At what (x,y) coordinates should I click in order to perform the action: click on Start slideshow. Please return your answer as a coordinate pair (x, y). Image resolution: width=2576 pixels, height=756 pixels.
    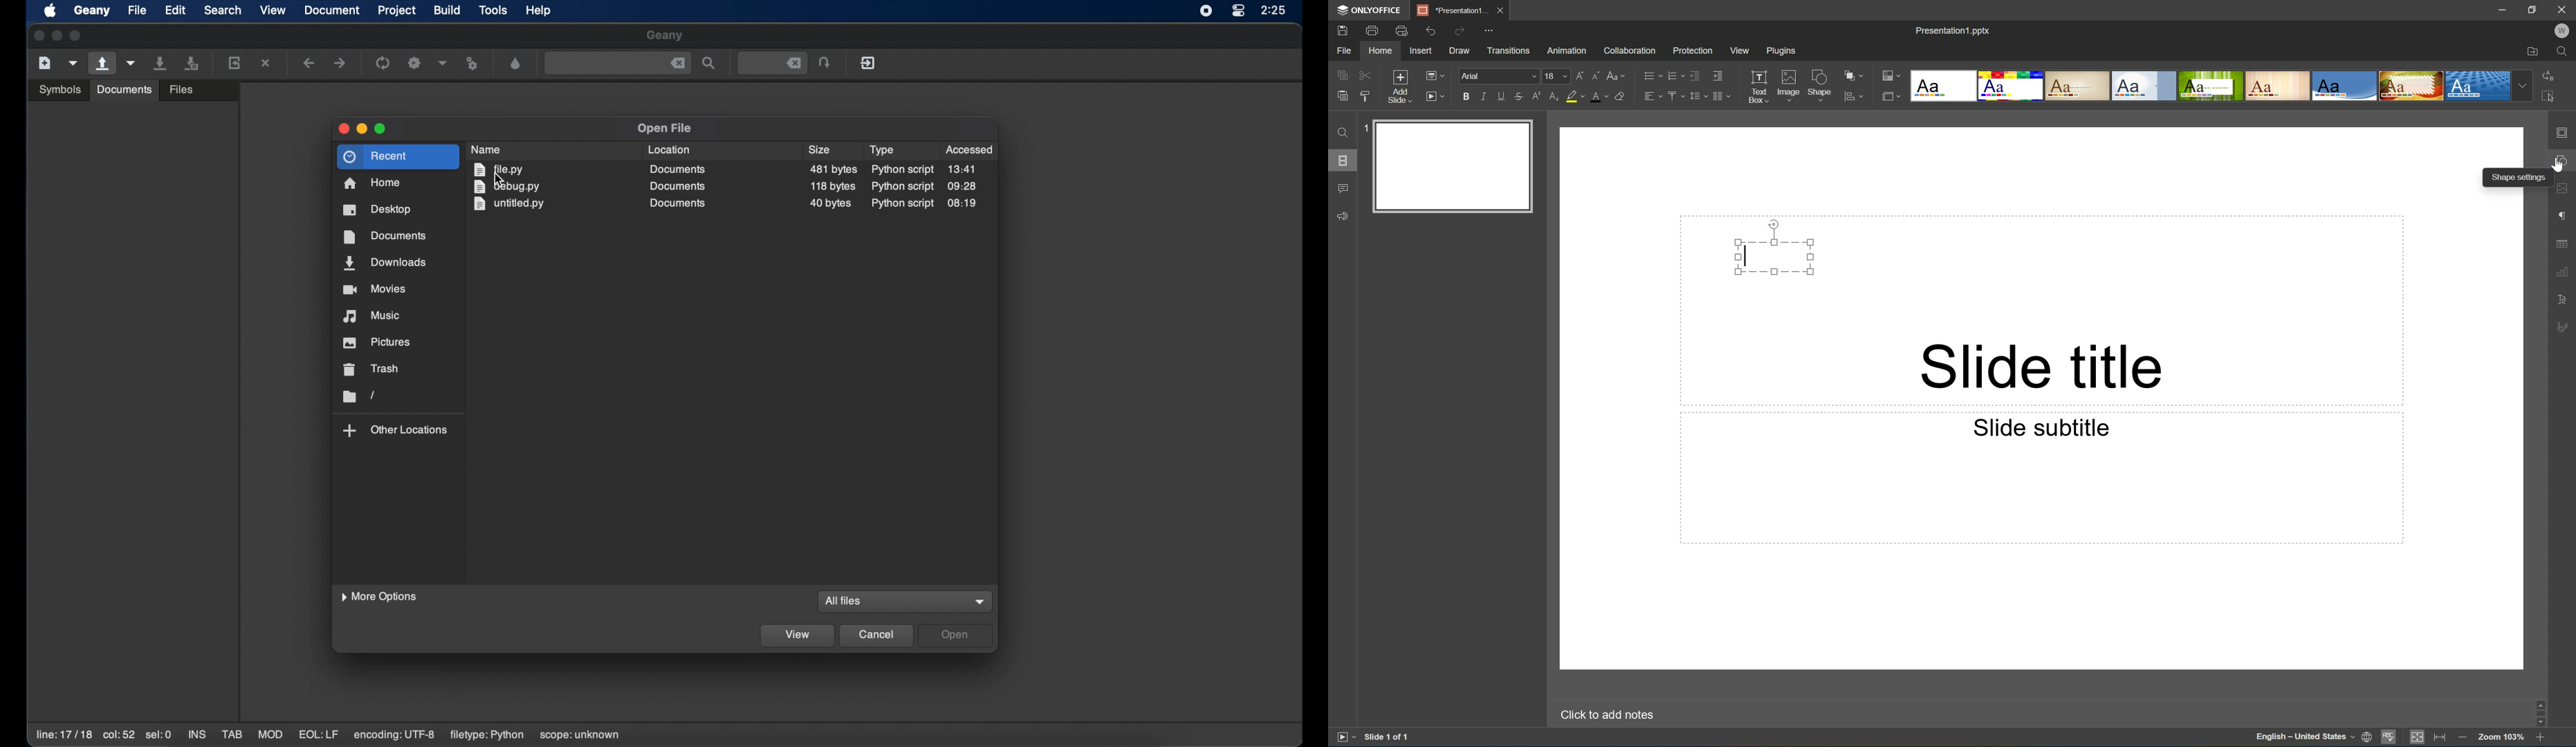
    Looking at the image, I should click on (1345, 736).